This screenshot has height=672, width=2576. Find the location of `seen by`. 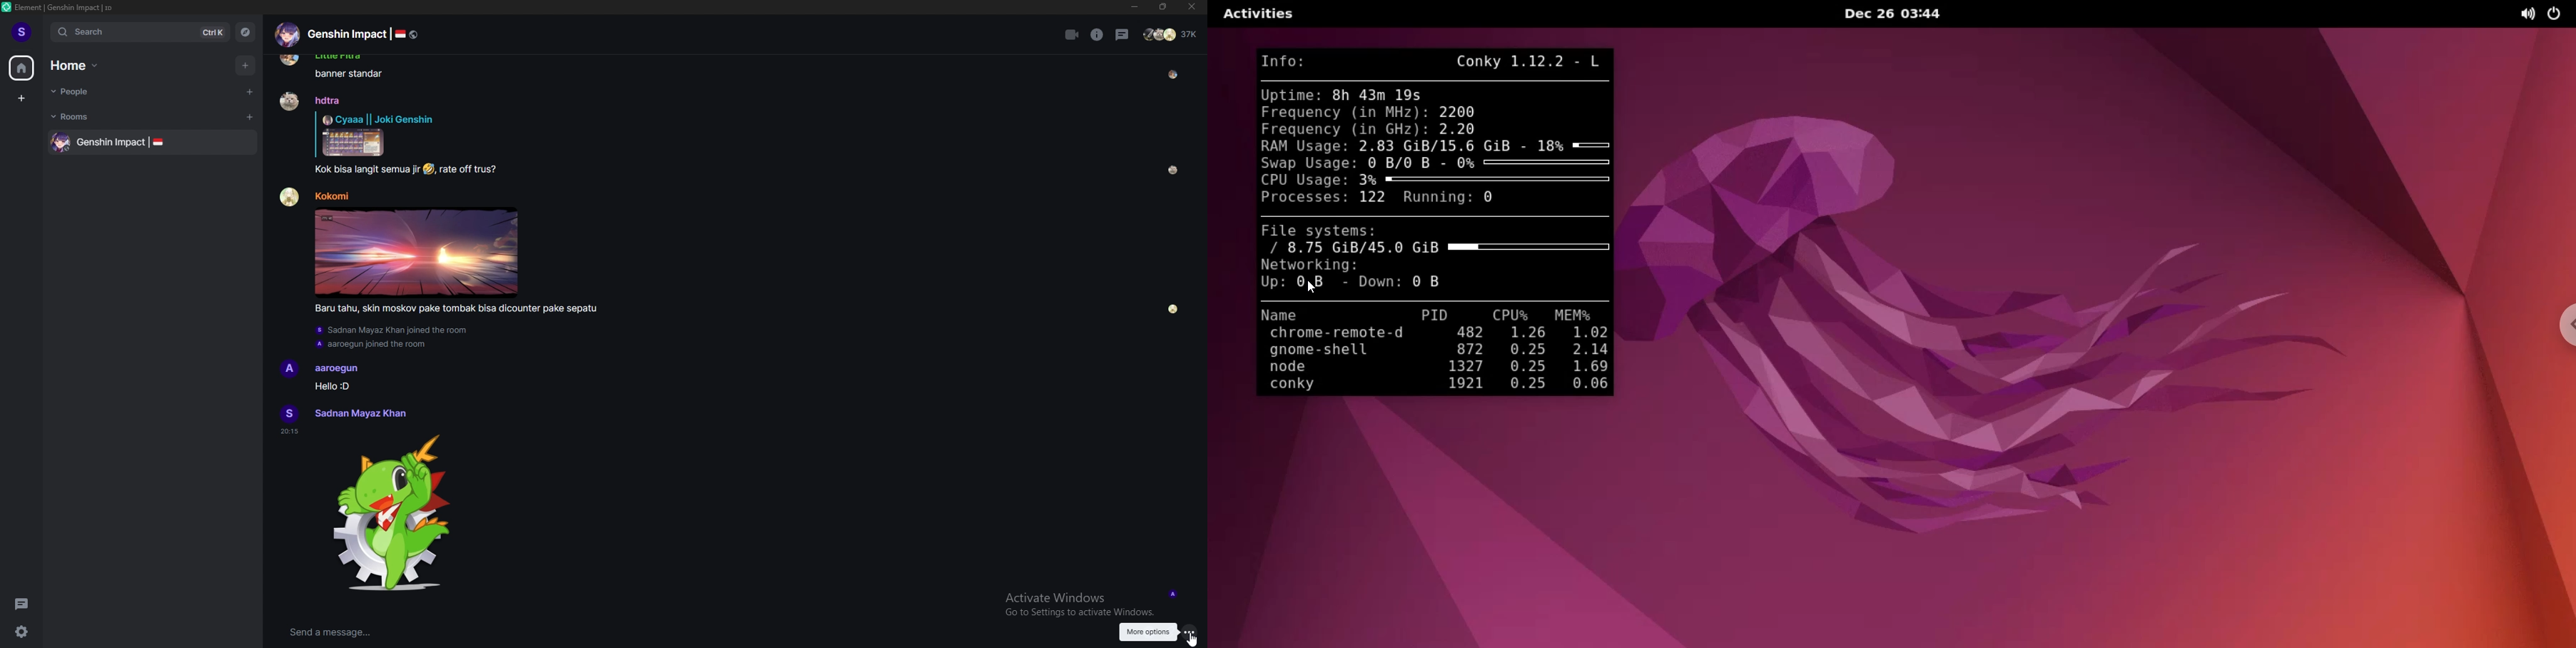

seen by is located at coordinates (1174, 310).